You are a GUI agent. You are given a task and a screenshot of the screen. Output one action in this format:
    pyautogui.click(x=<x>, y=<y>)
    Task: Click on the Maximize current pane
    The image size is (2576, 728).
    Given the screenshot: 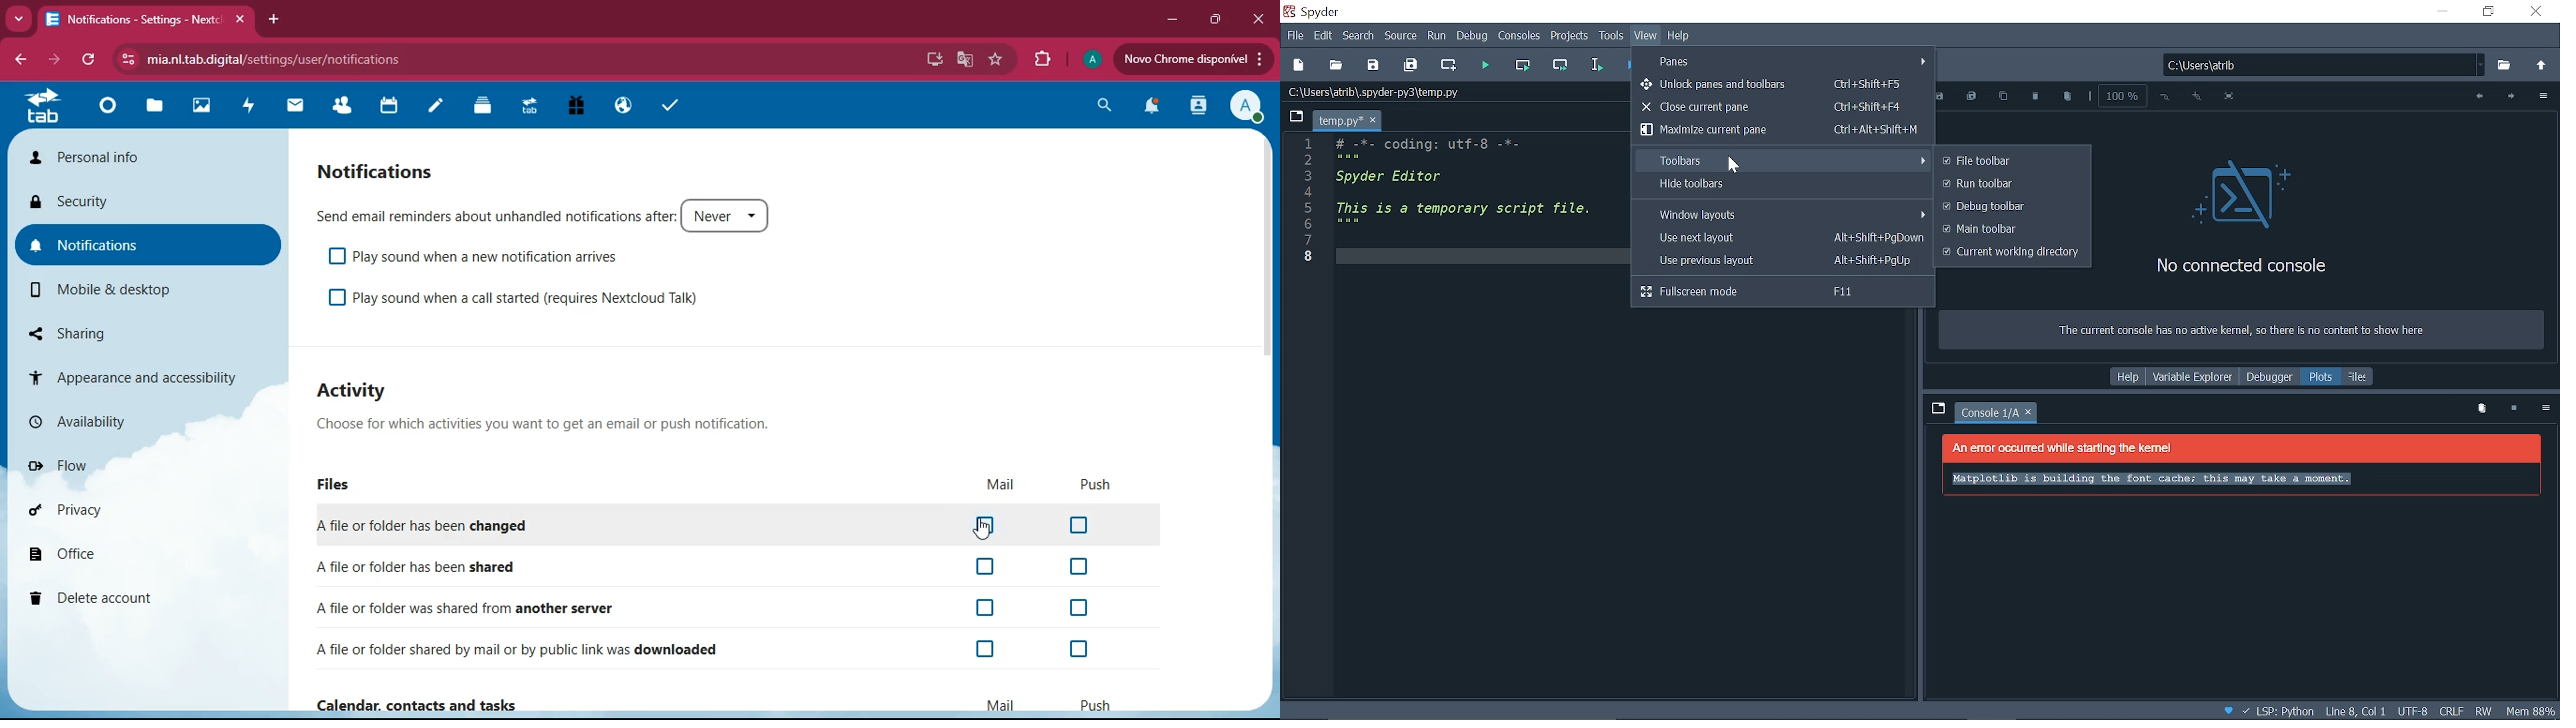 What is the action you would take?
    pyautogui.click(x=1779, y=130)
    